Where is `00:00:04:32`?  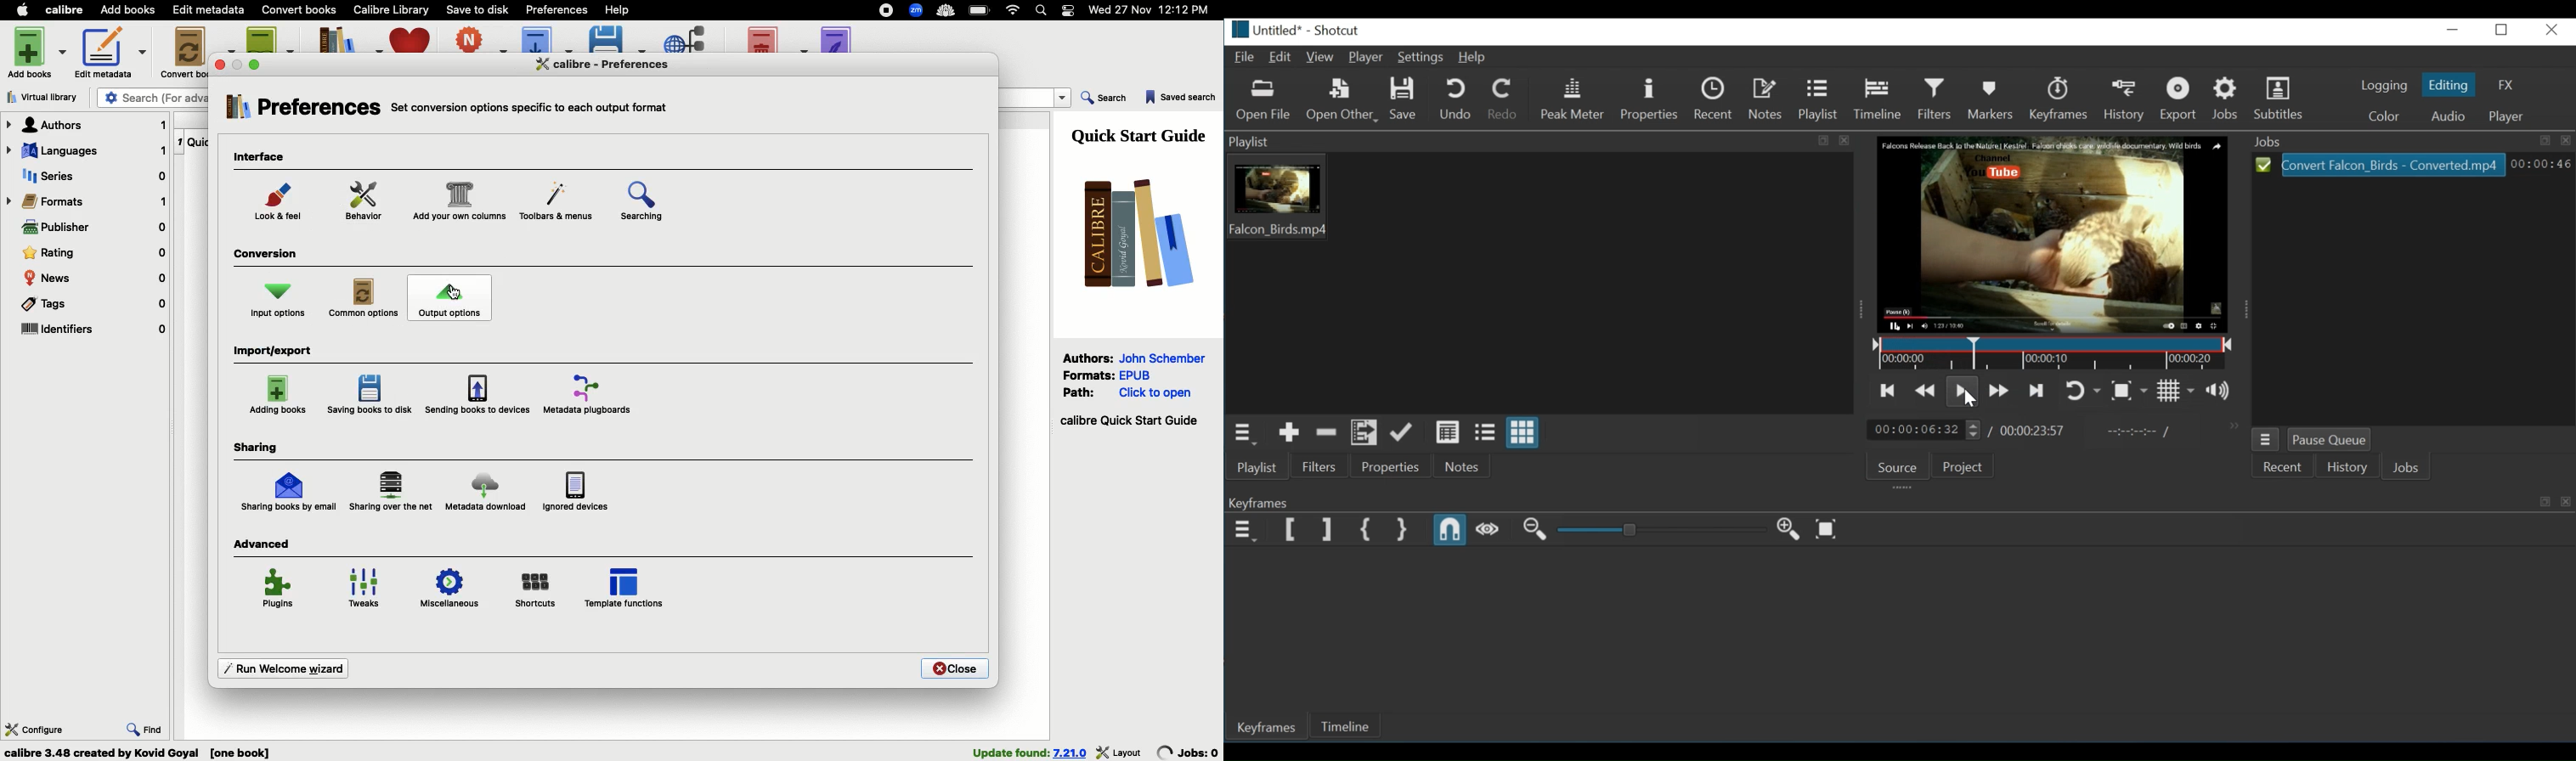
00:00:04:32 is located at coordinates (1925, 430).